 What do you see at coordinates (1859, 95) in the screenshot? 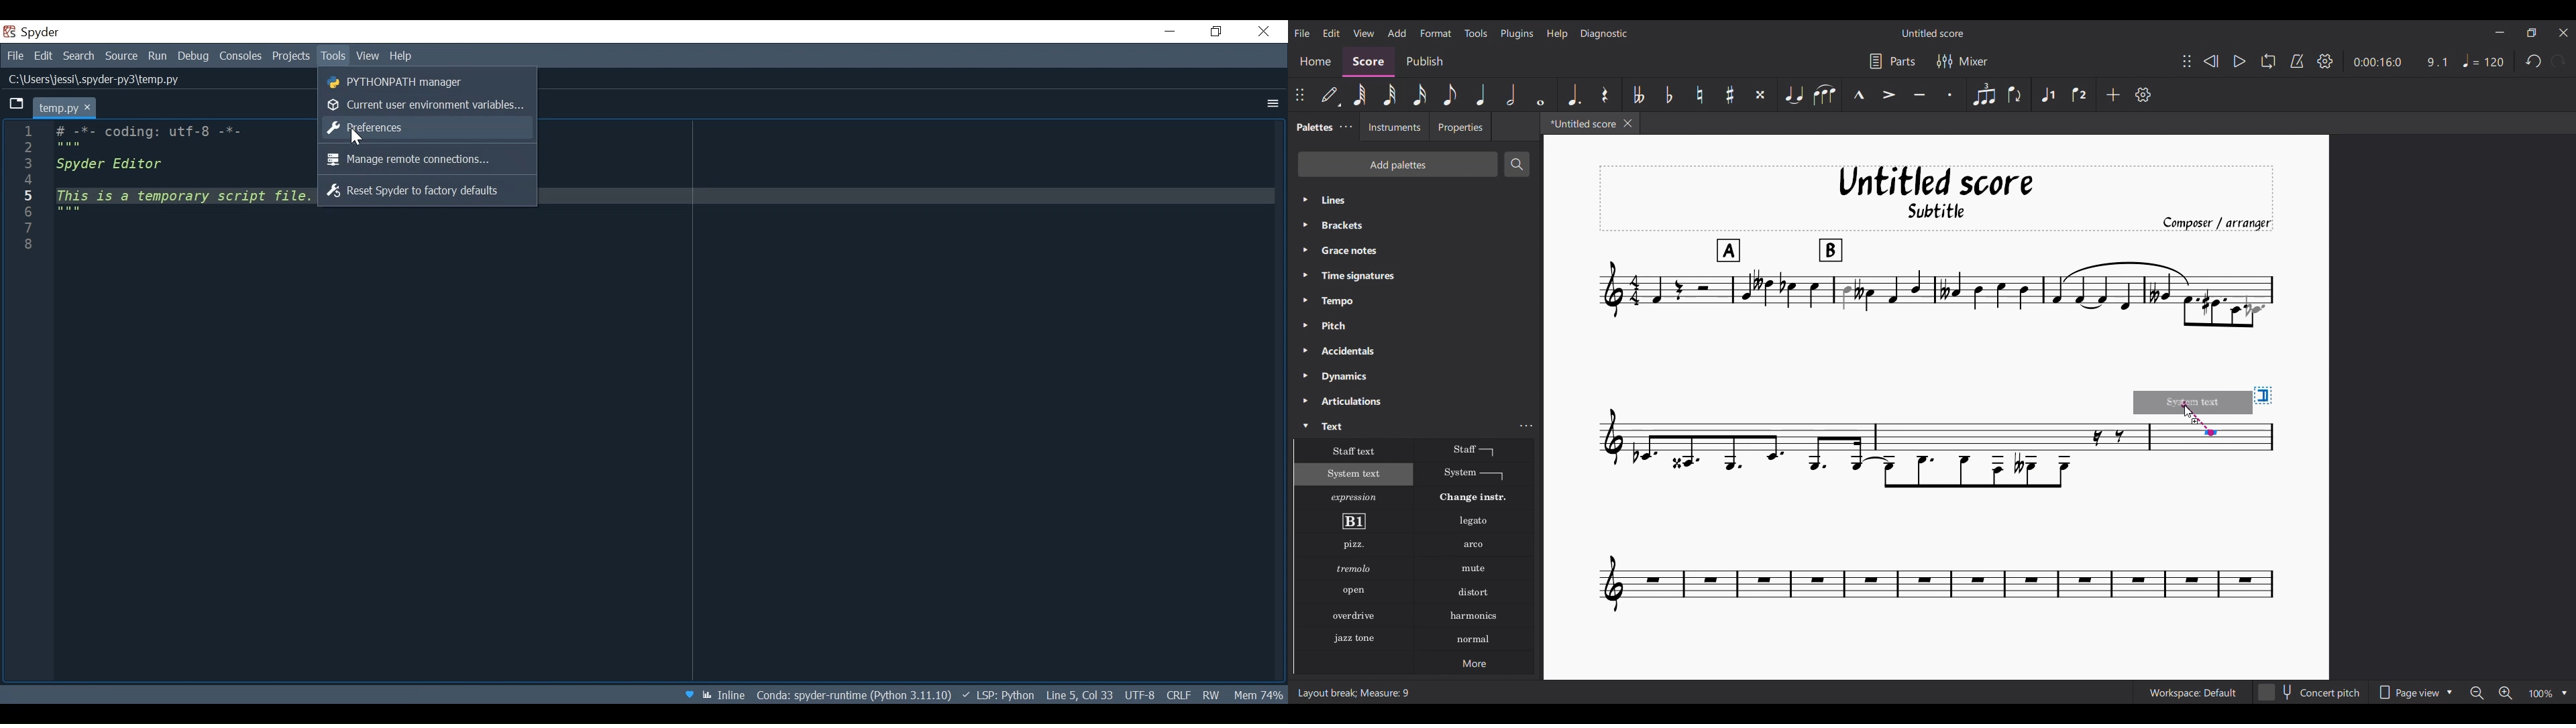
I see `Marcato` at bounding box center [1859, 95].